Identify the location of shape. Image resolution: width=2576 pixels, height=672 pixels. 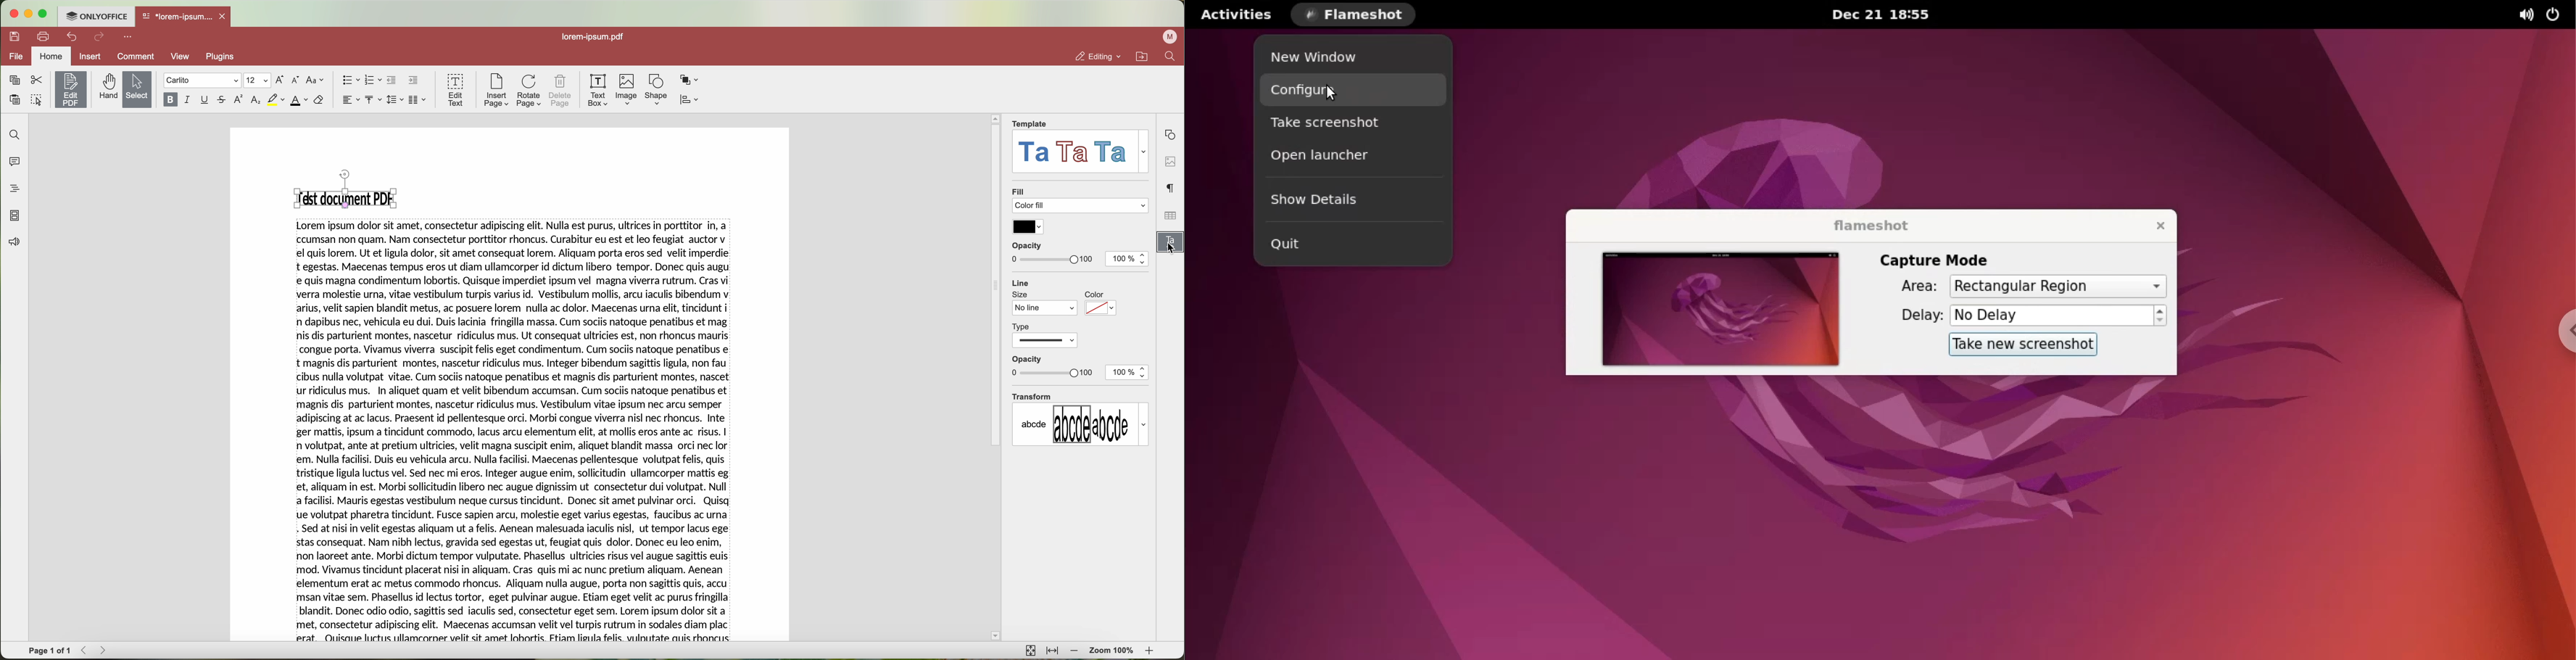
(655, 91).